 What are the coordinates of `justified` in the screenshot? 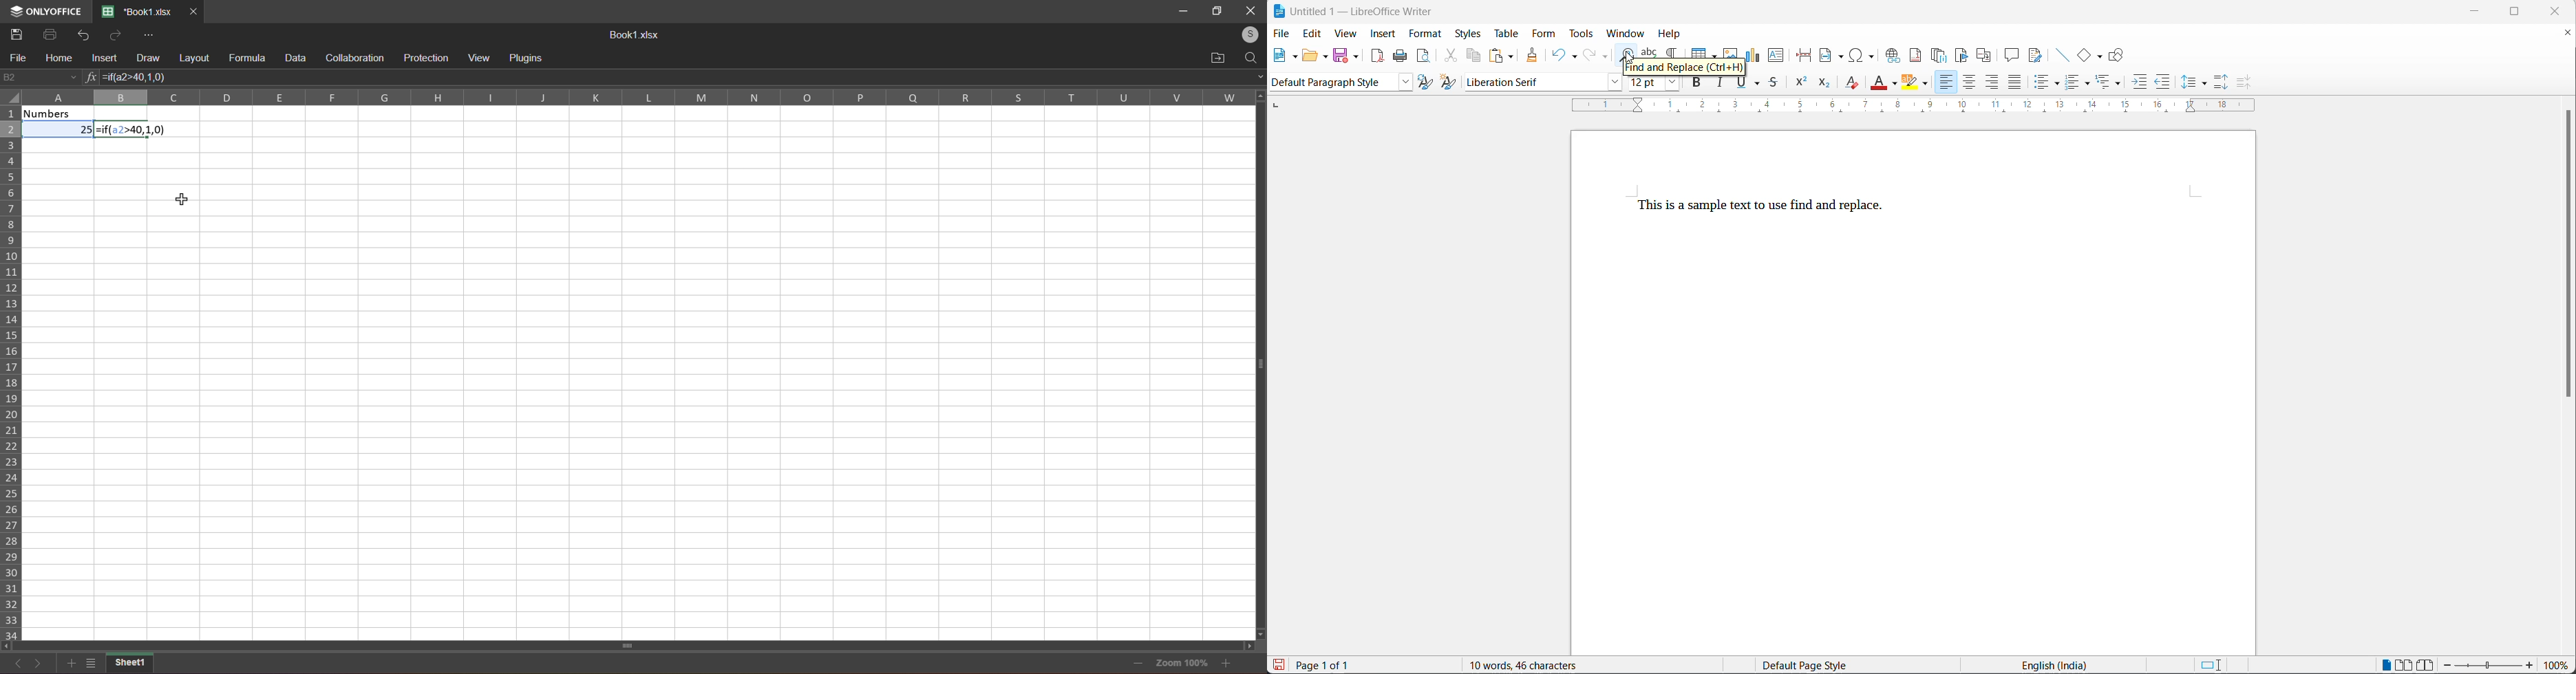 It's located at (2015, 83).